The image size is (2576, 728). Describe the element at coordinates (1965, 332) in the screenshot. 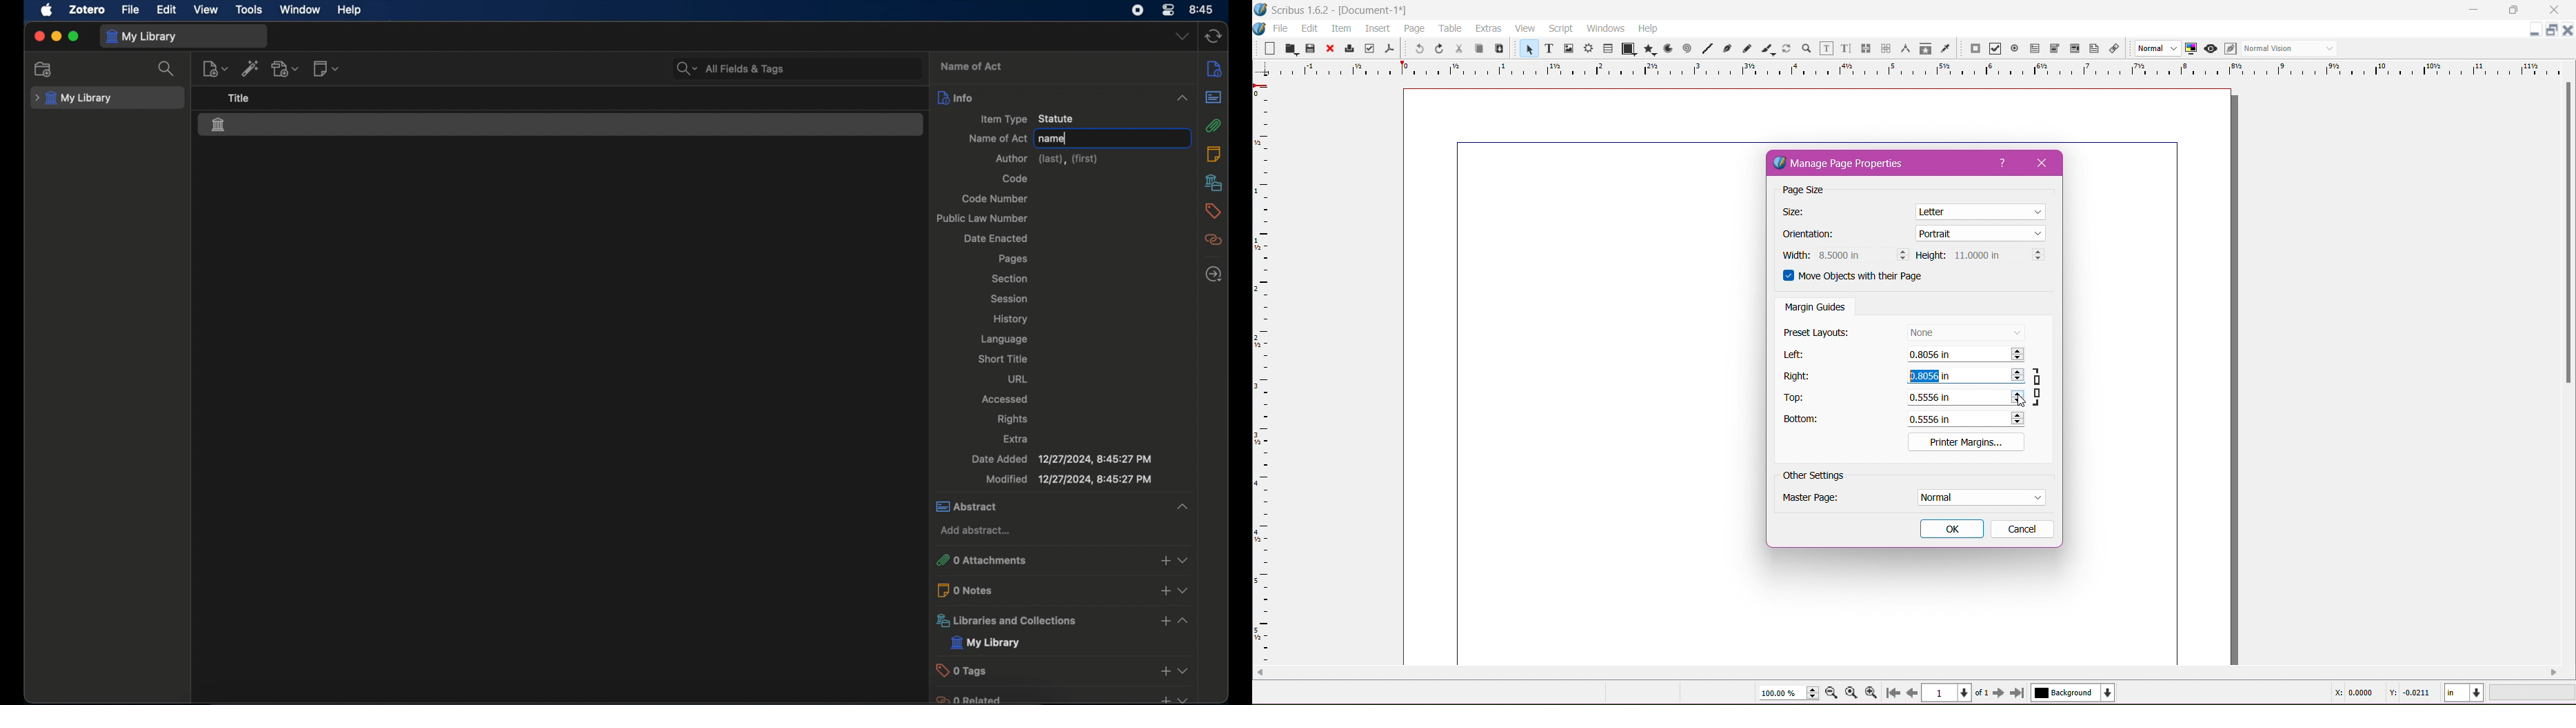

I see `Set Preset Layouts` at that location.